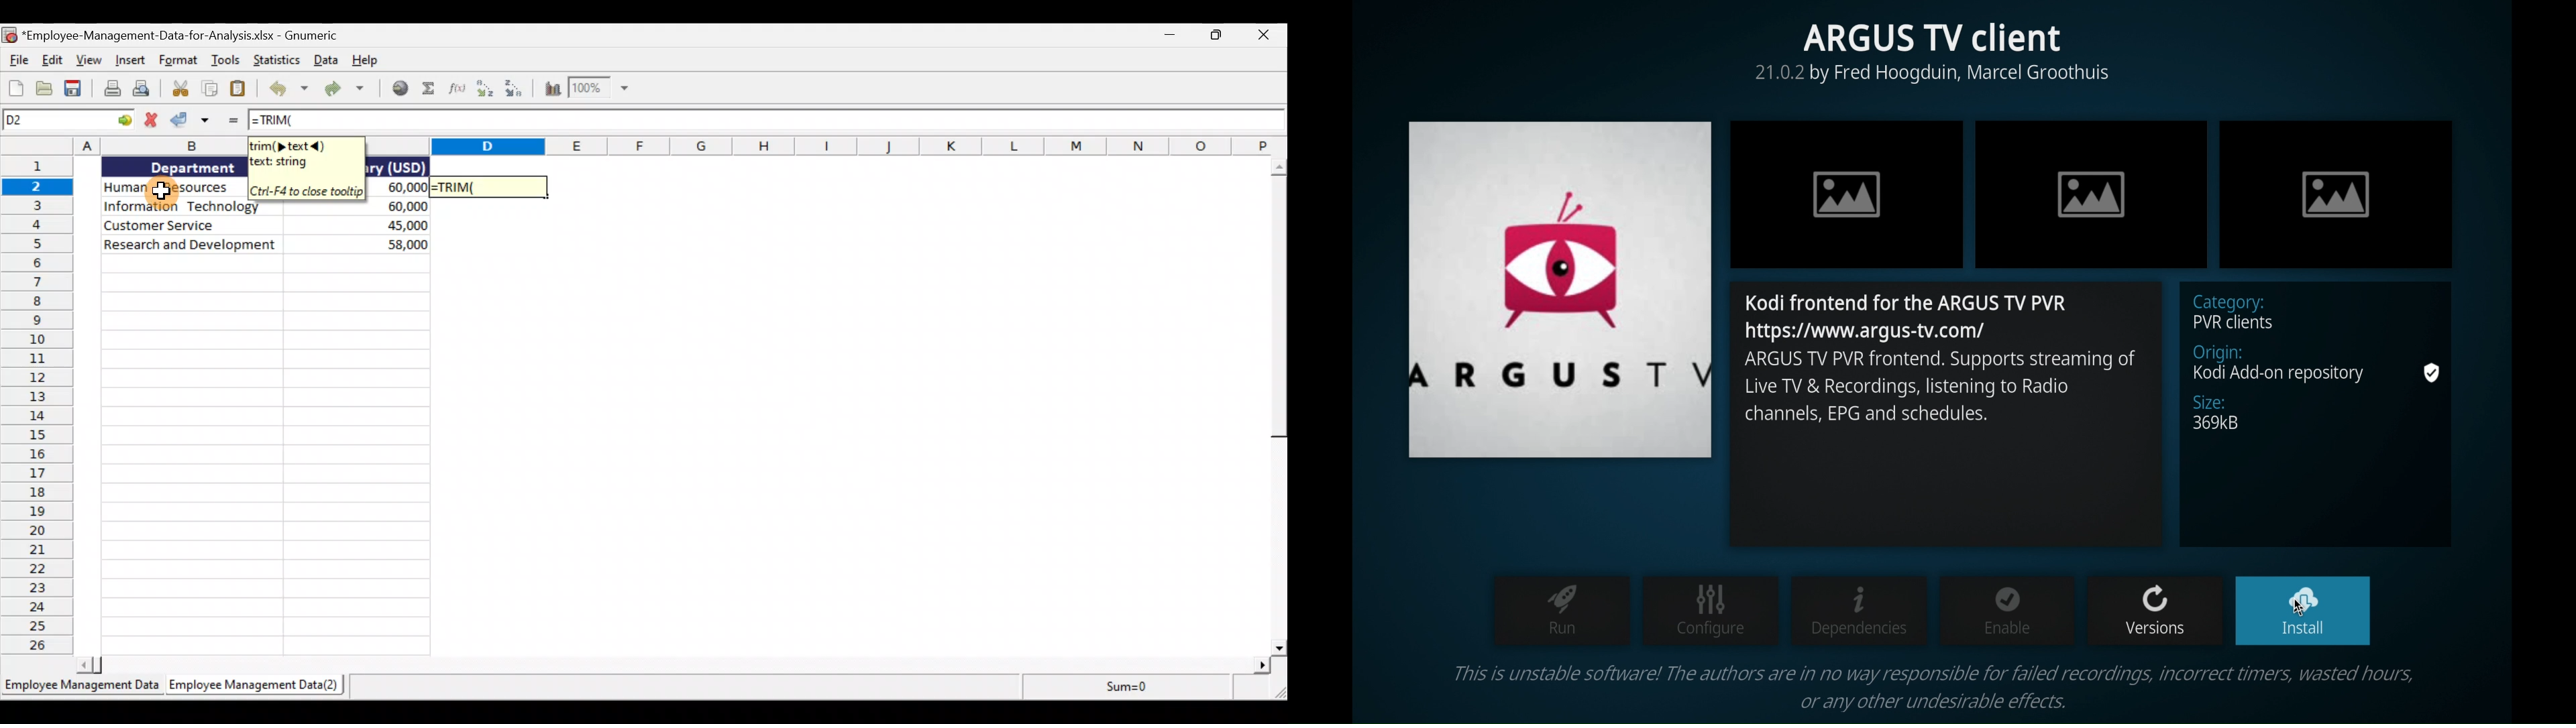 Image resolution: width=2576 pixels, height=728 pixels. Describe the element at coordinates (2153, 612) in the screenshot. I see `Versions` at that location.